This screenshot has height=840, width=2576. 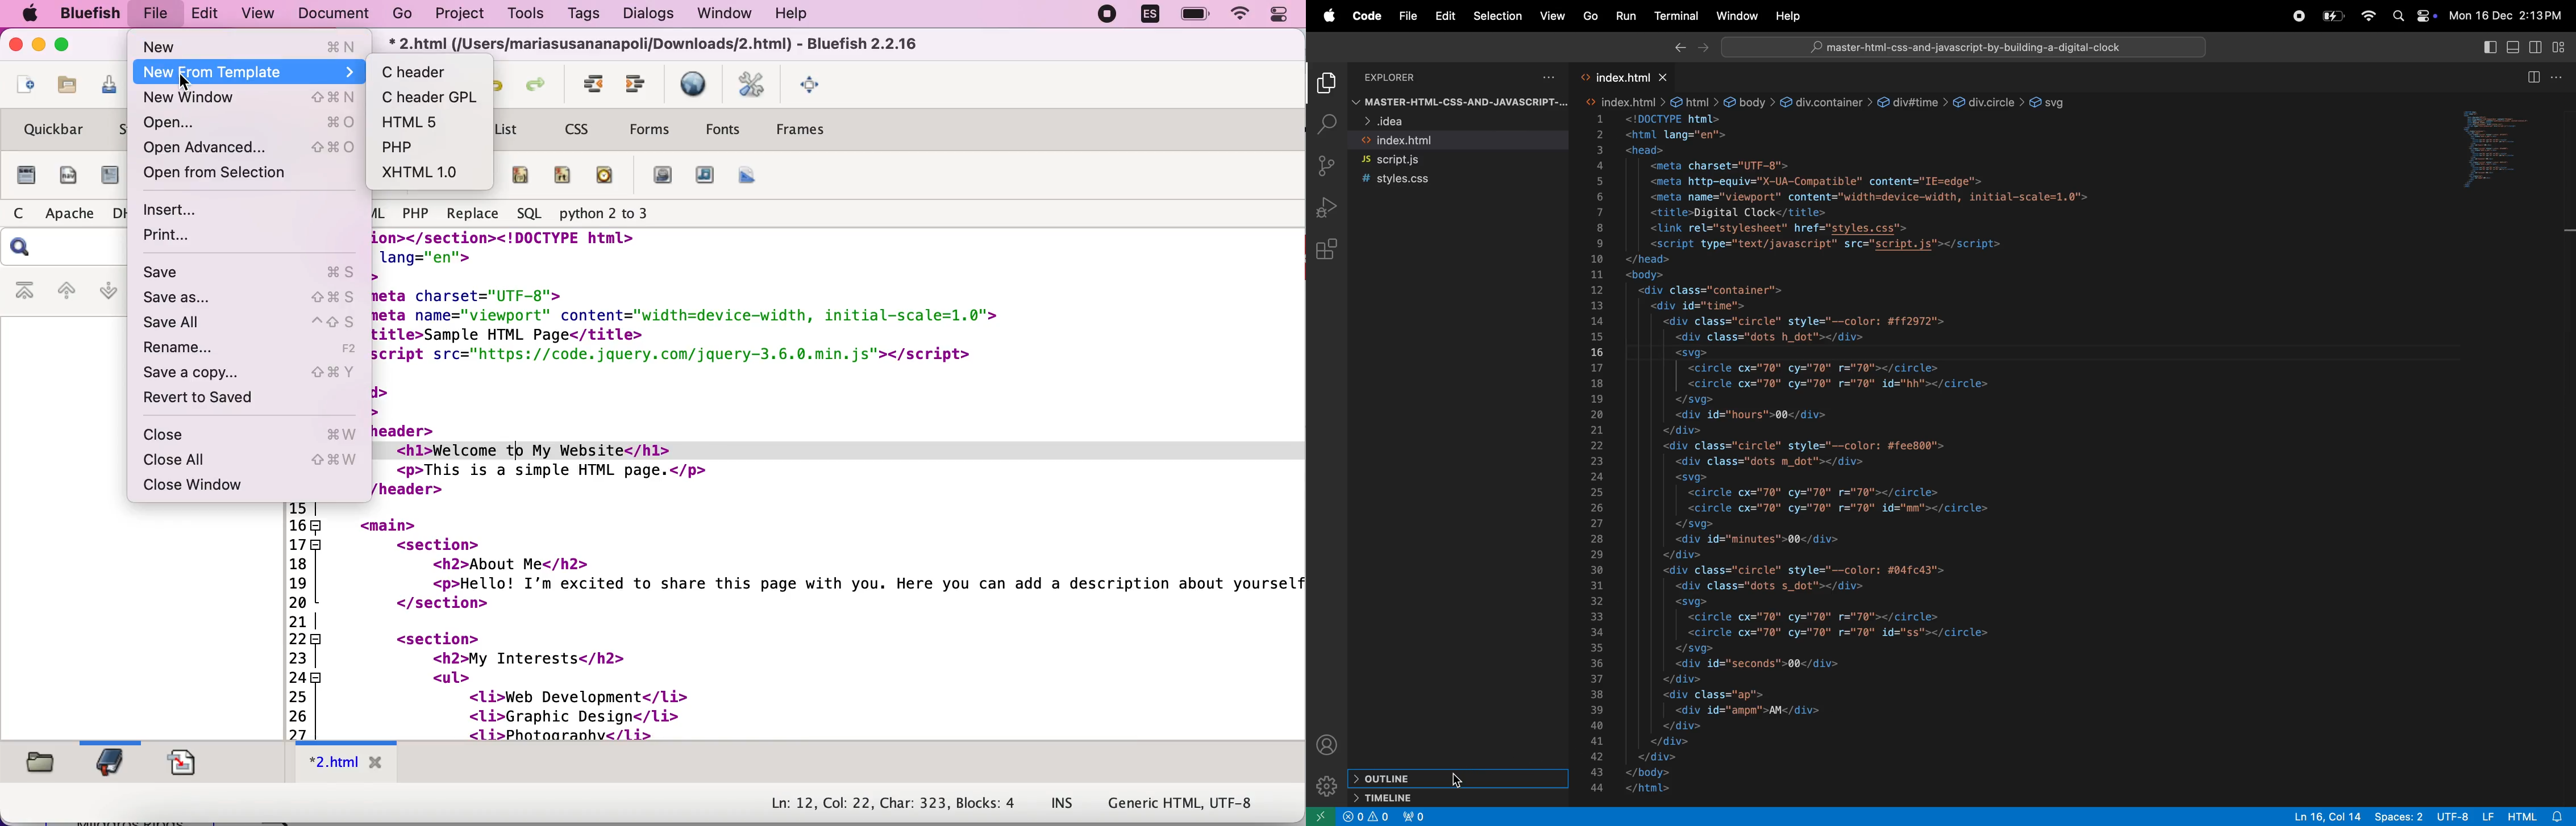 What do you see at coordinates (1599, 455) in the screenshot?
I see `line numbers` at bounding box center [1599, 455].